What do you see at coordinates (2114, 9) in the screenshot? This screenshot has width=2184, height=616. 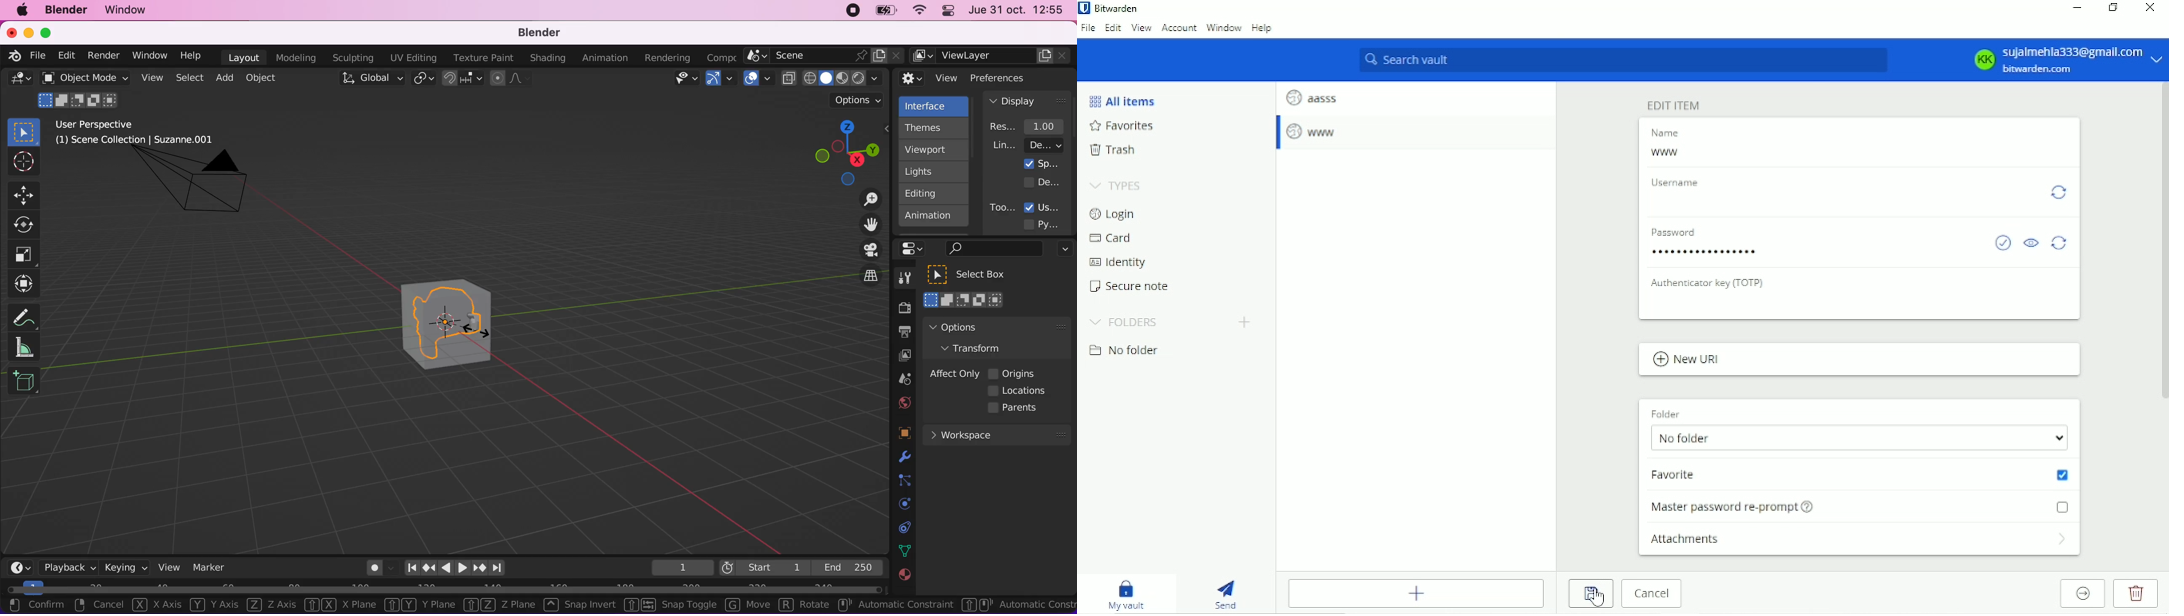 I see `Restore down` at bounding box center [2114, 9].